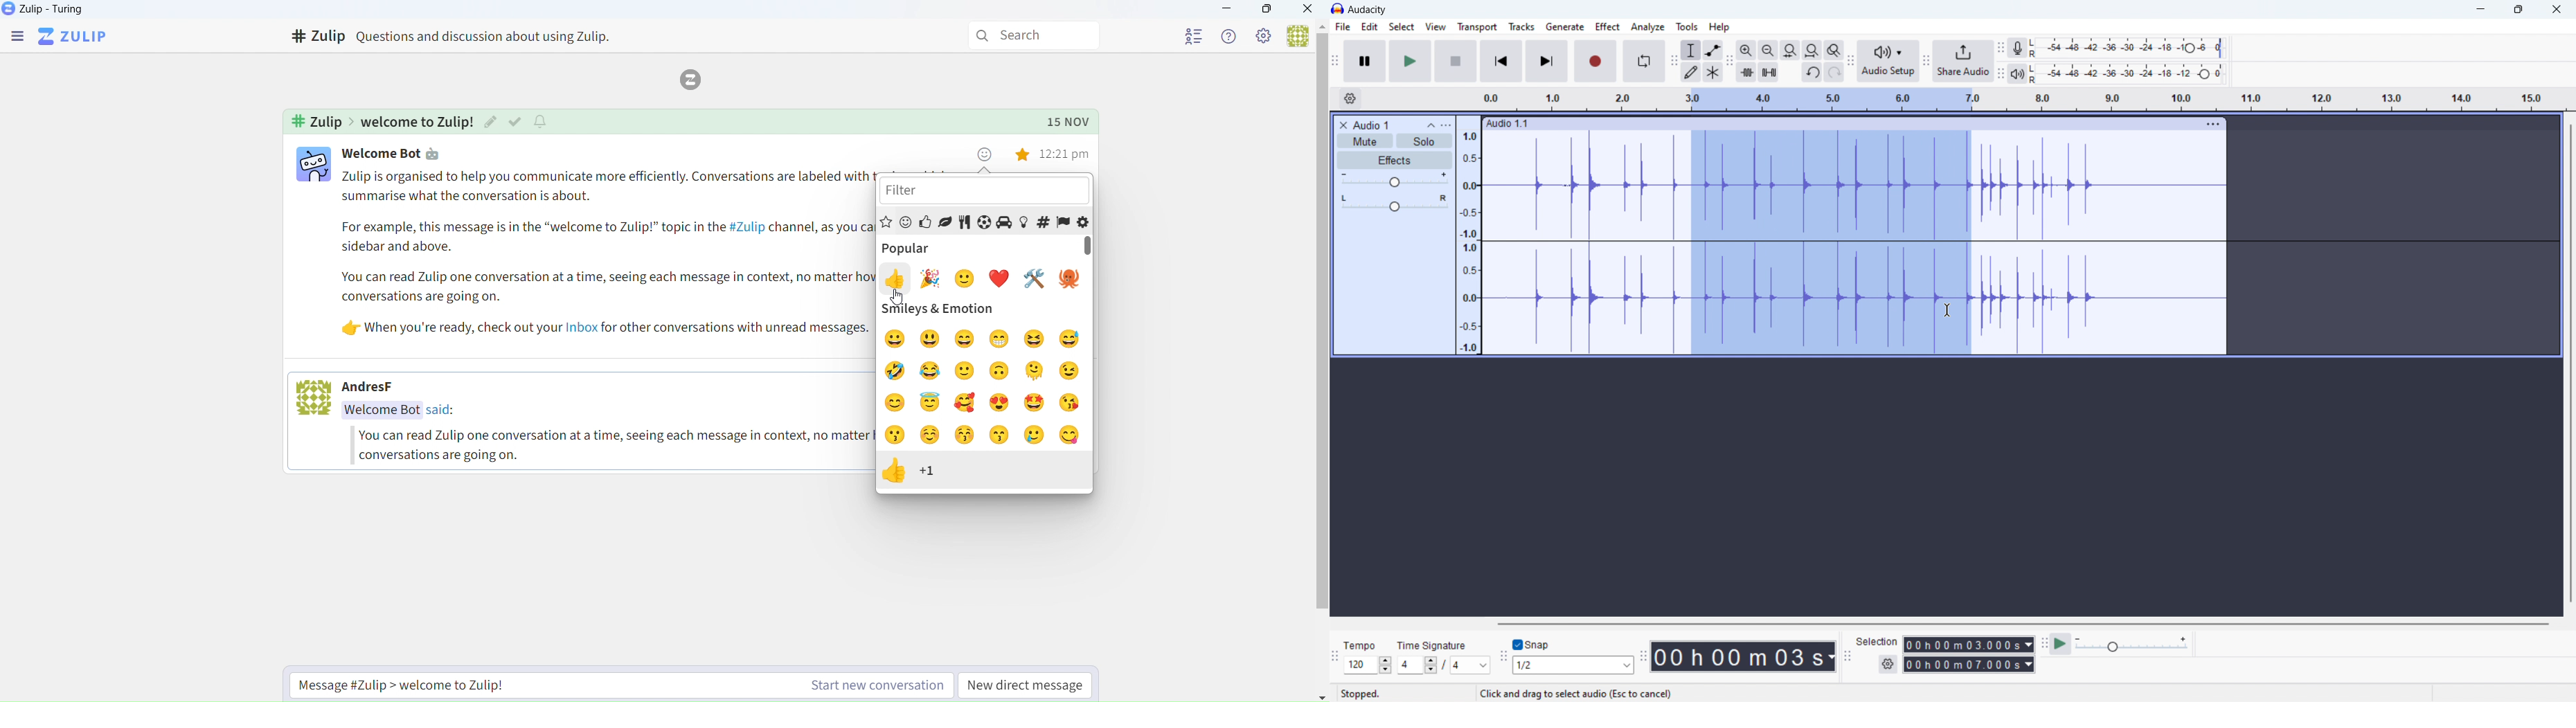  What do you see at coordinates (1969, 640) in the screenshot?
I see `00h00m03. 000s (start time)` at bounding box center [1969, 640].